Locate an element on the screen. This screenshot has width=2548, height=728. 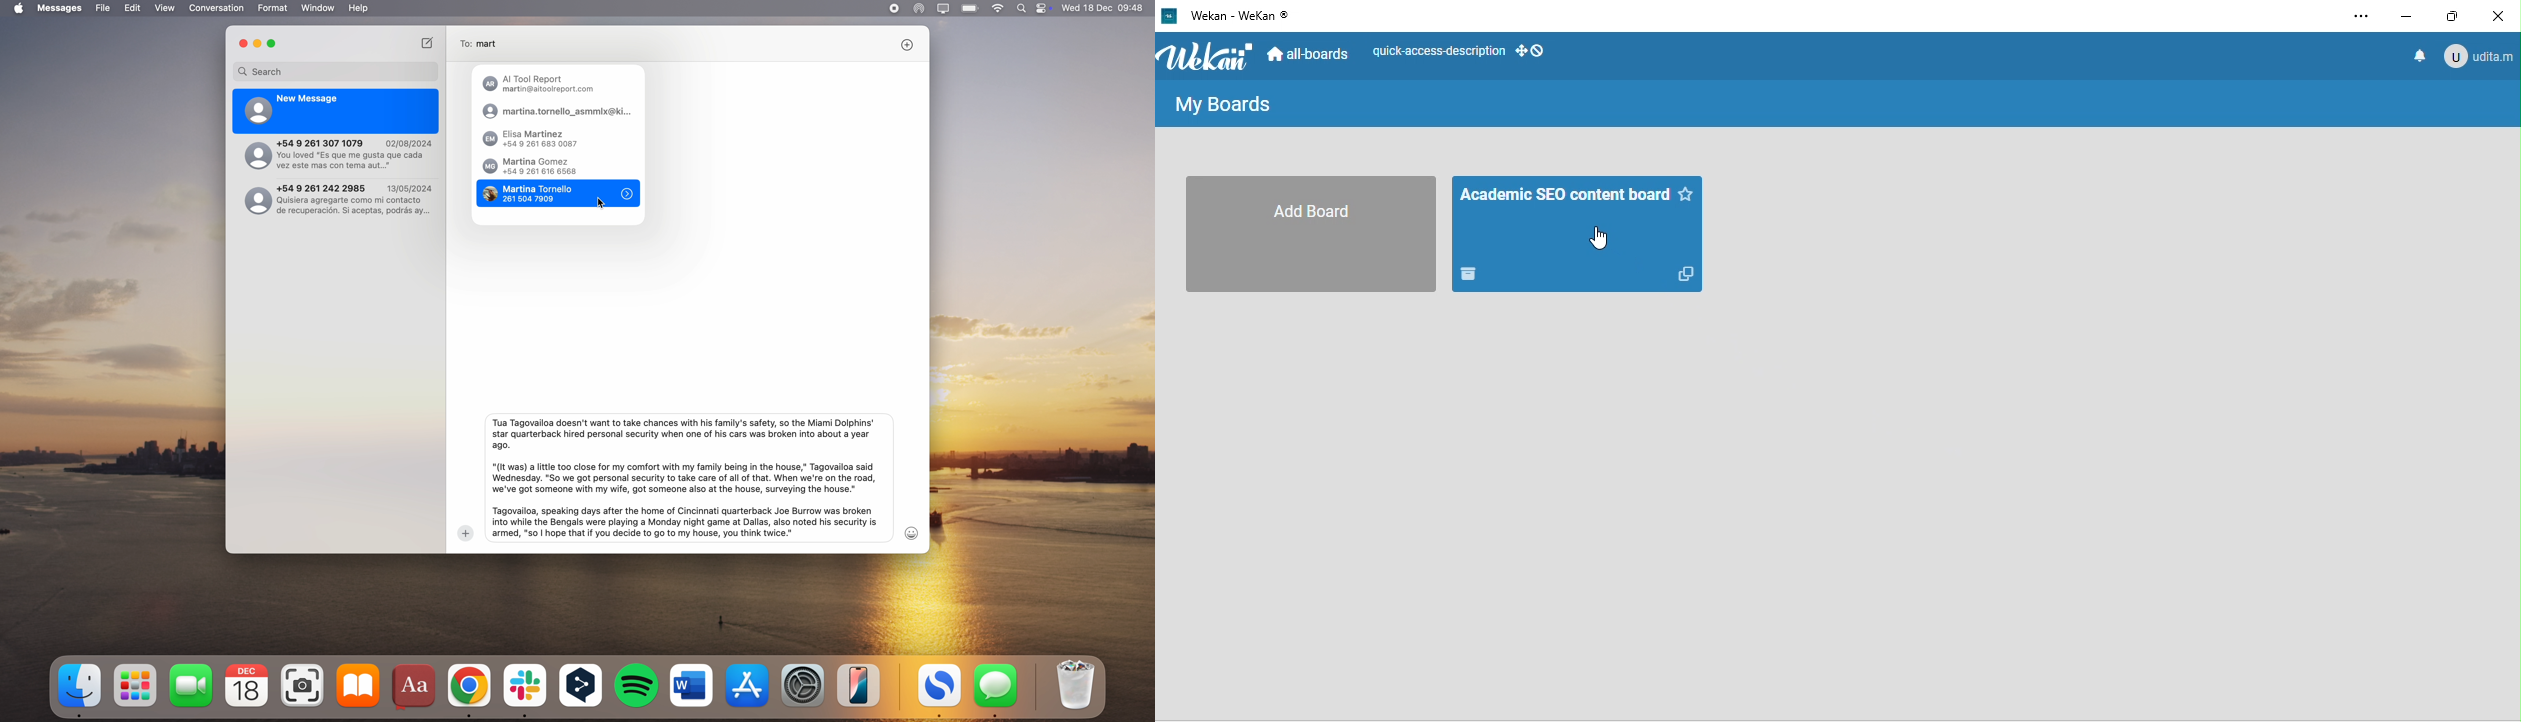
cursor is located at coordinates (601, 199).